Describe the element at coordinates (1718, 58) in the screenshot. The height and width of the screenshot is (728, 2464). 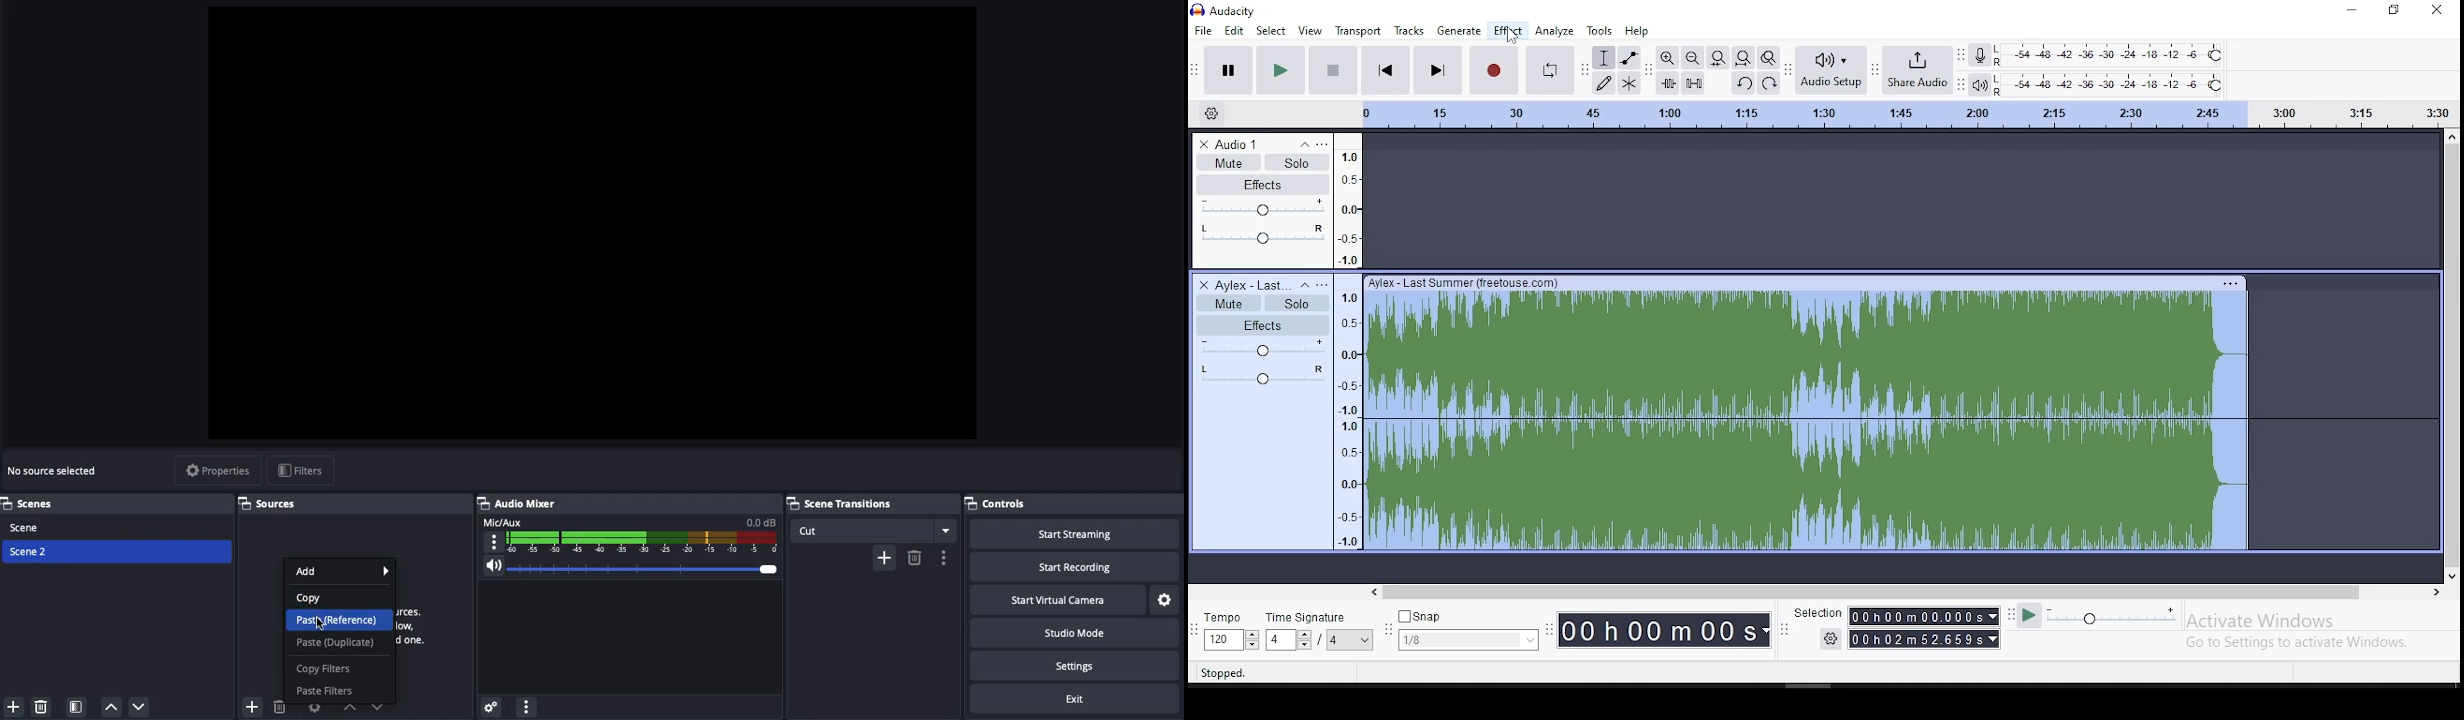
I see `fit selection to width` at that location.